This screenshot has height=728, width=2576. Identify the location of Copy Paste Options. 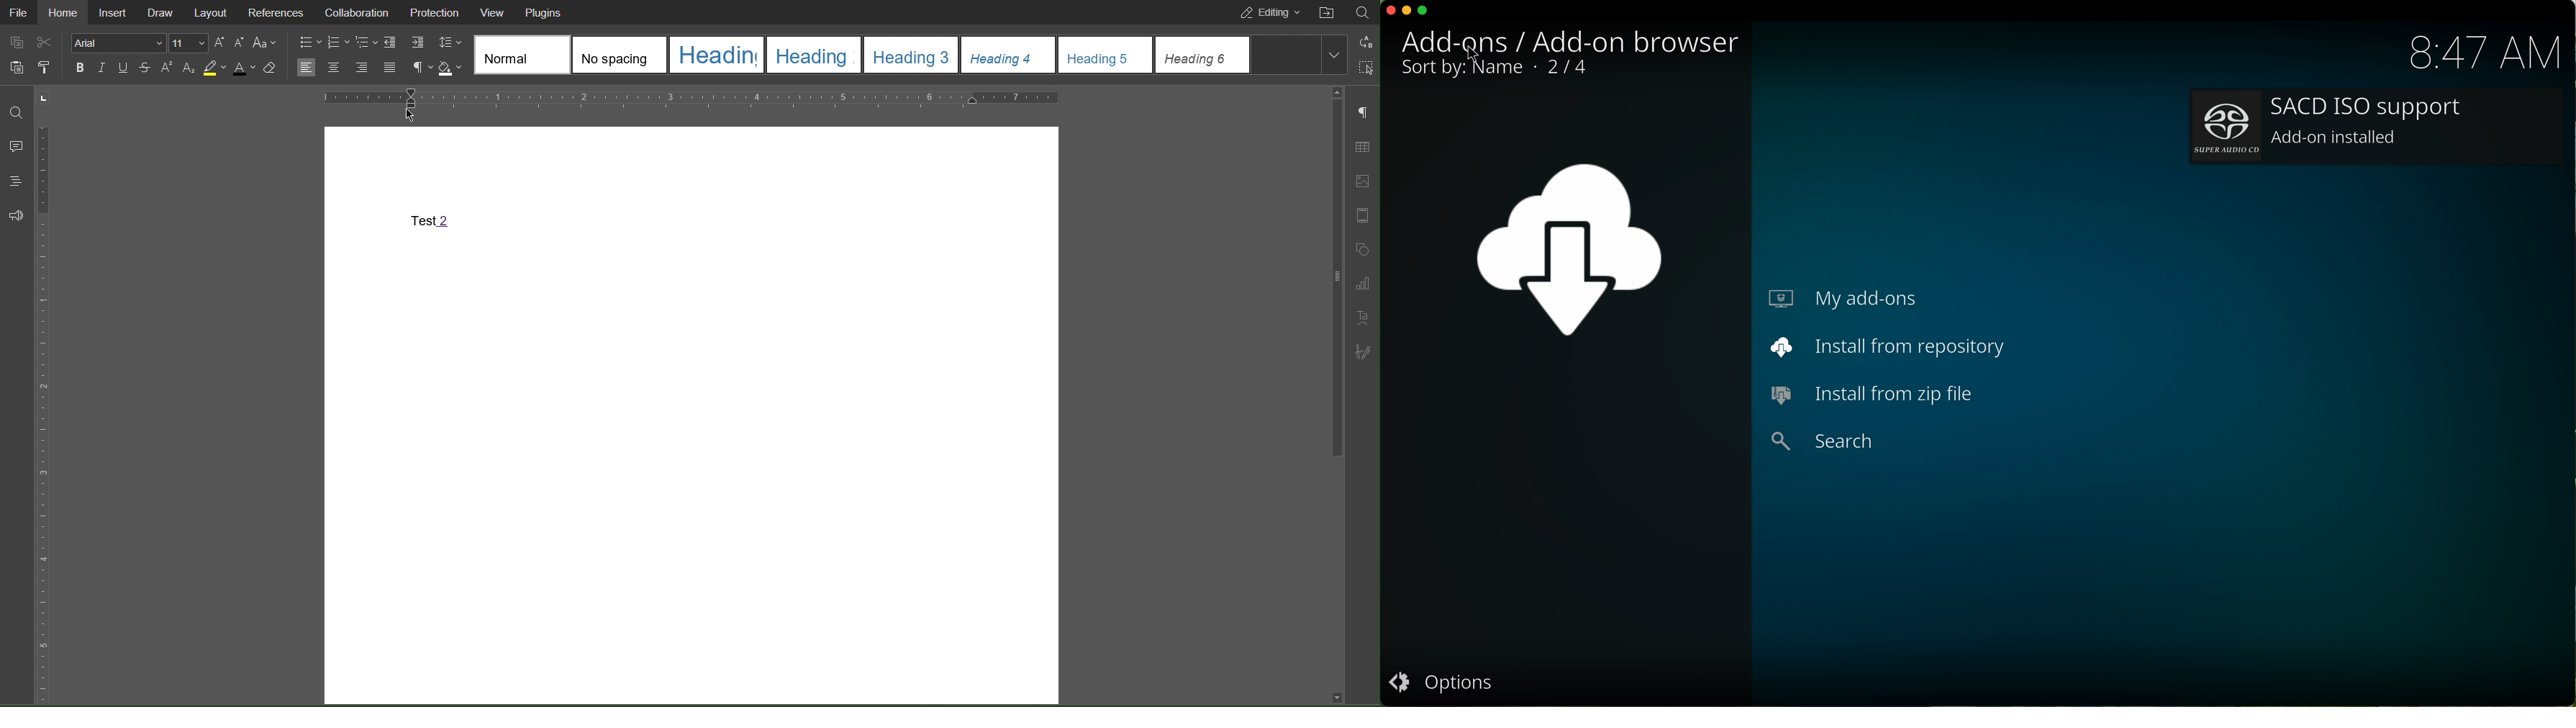
(12, 42).